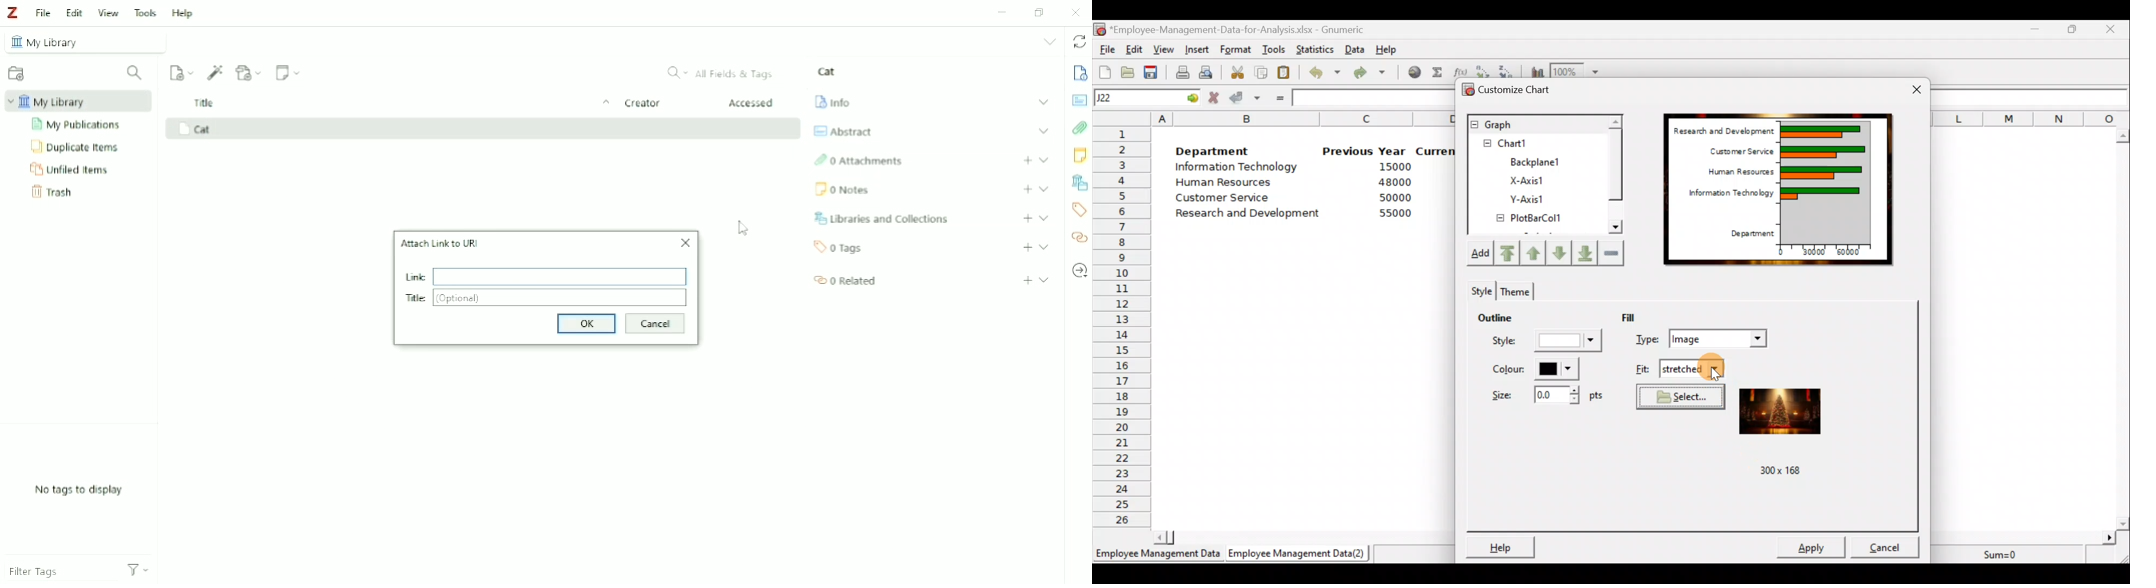  I want to click on Employee Management Data (2), so click(1299, 552).